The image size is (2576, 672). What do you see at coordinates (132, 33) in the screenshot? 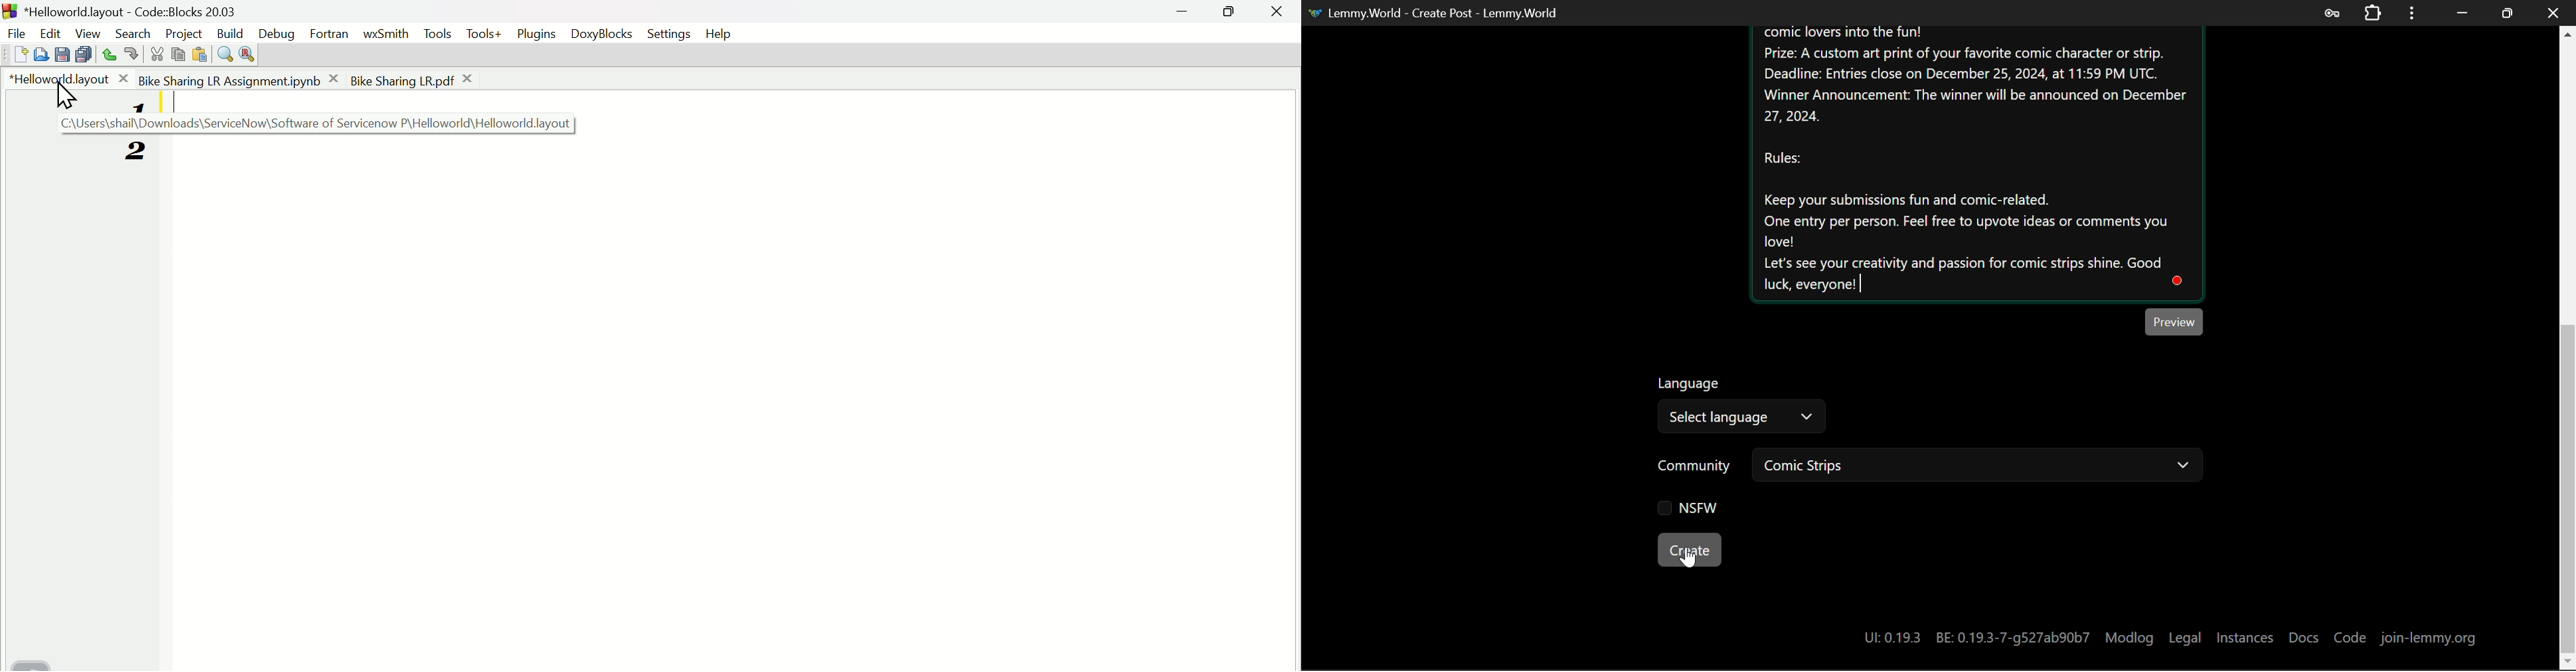
I see `Search` at bounding box center [132, 33].